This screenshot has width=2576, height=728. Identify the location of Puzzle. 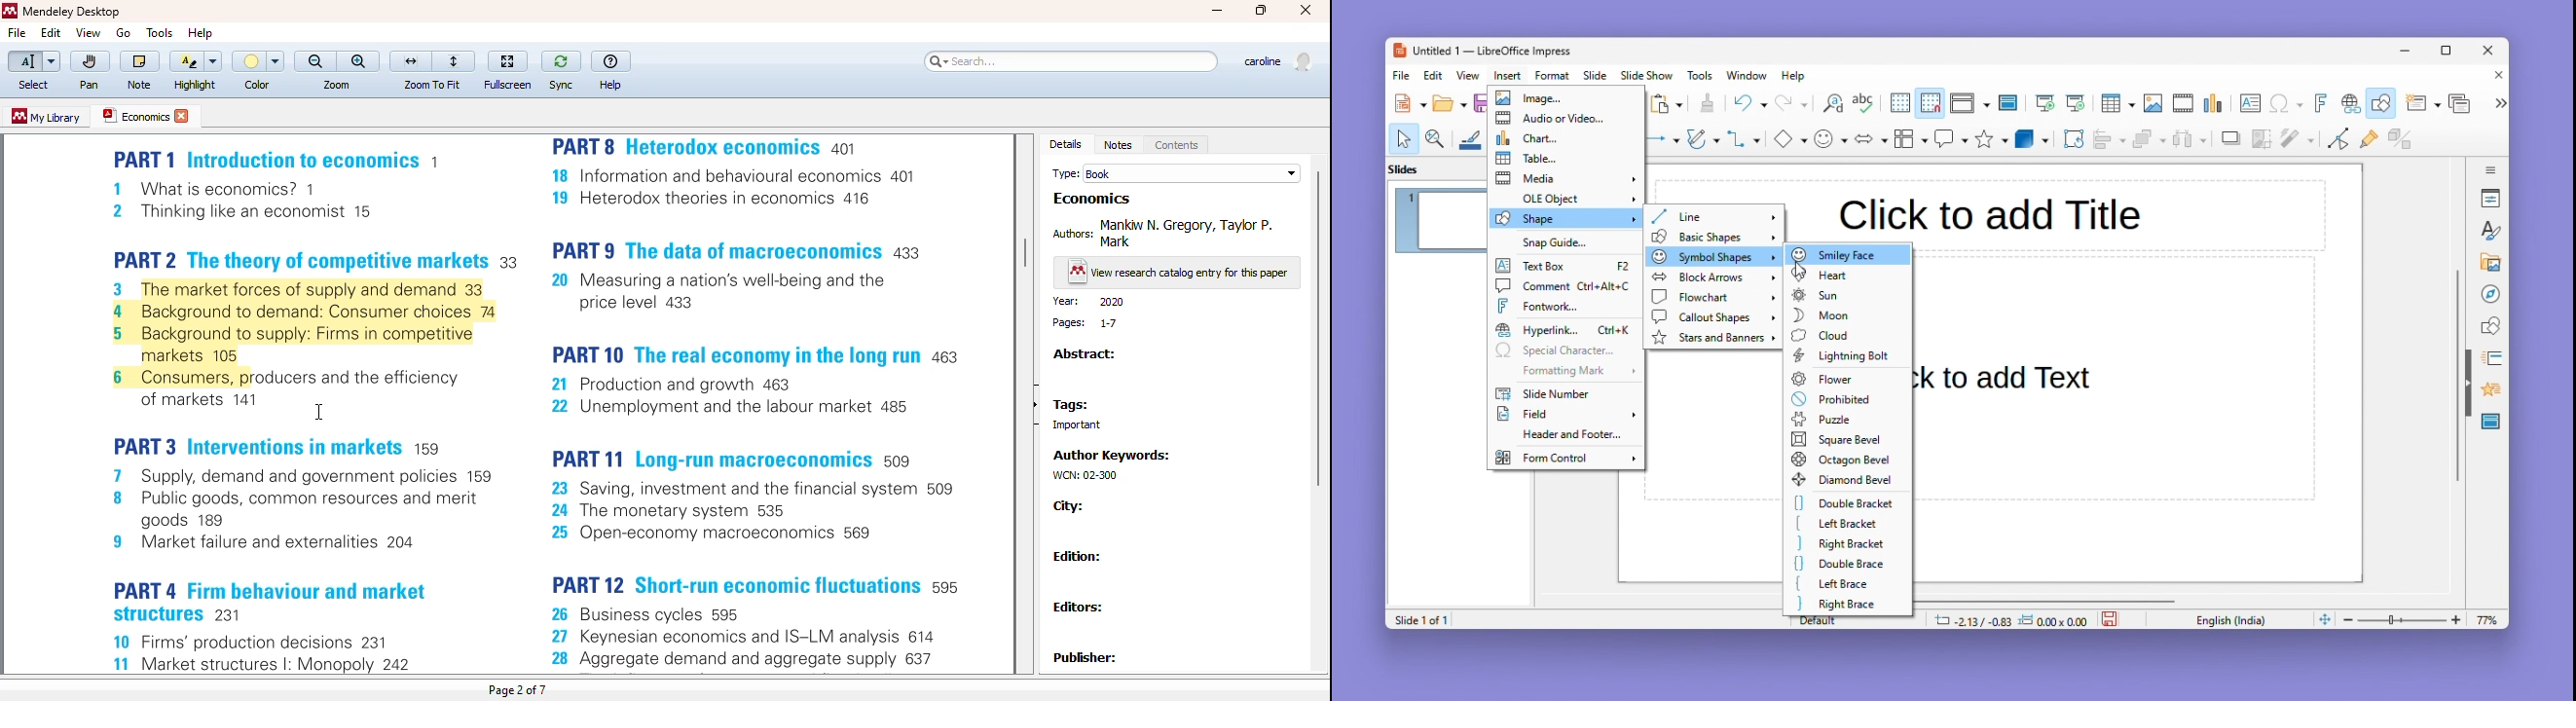
(1845, 420).